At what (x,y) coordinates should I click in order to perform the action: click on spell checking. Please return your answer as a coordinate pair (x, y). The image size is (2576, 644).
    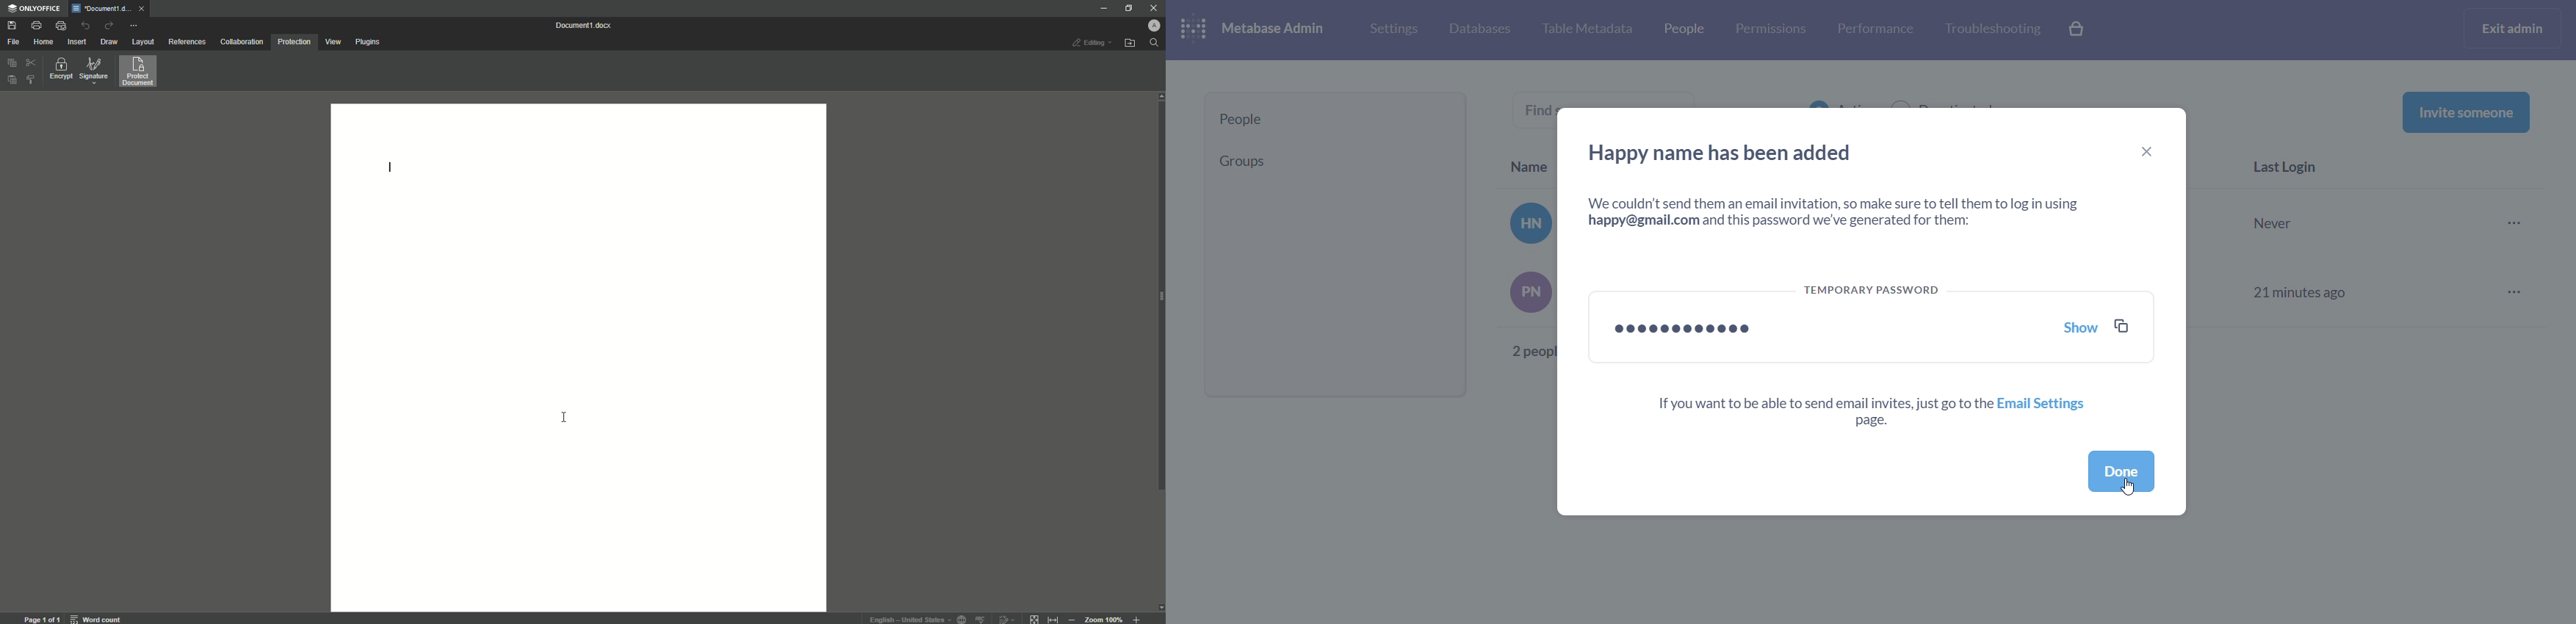
    Looking at the image, I should click on (981, 618).